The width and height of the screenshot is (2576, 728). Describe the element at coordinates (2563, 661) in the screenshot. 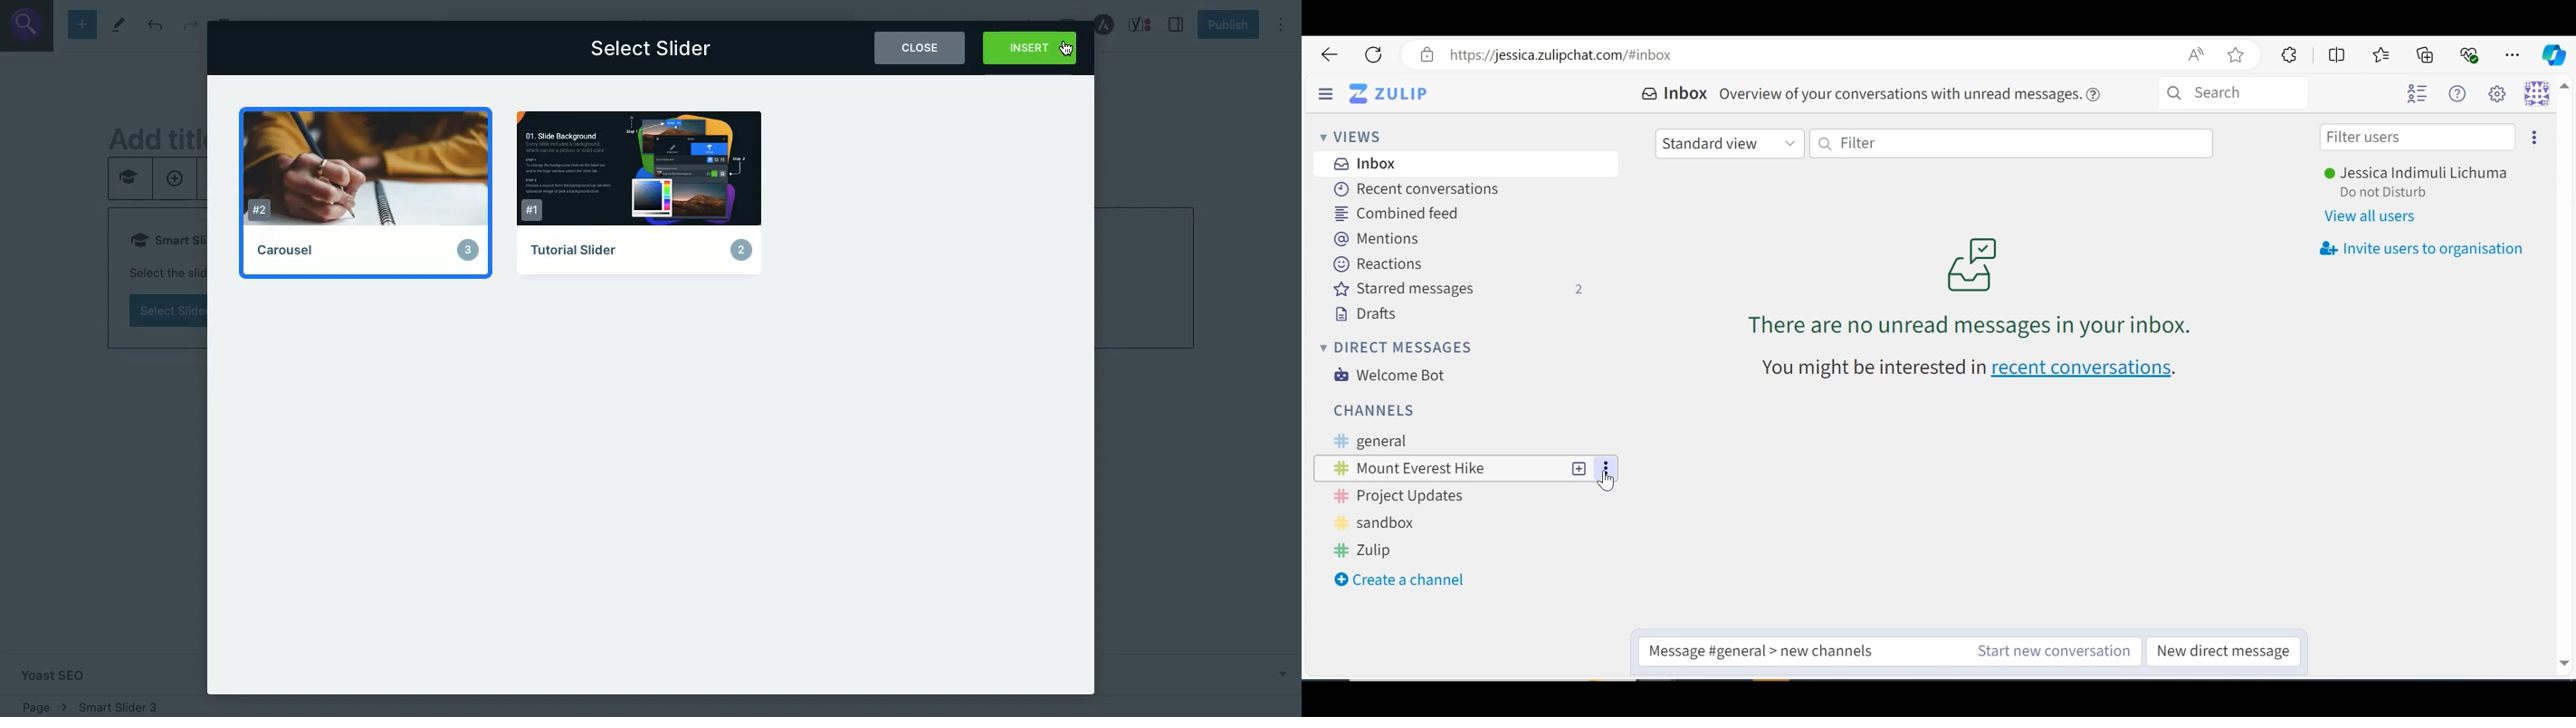

I see `Down` at that location.